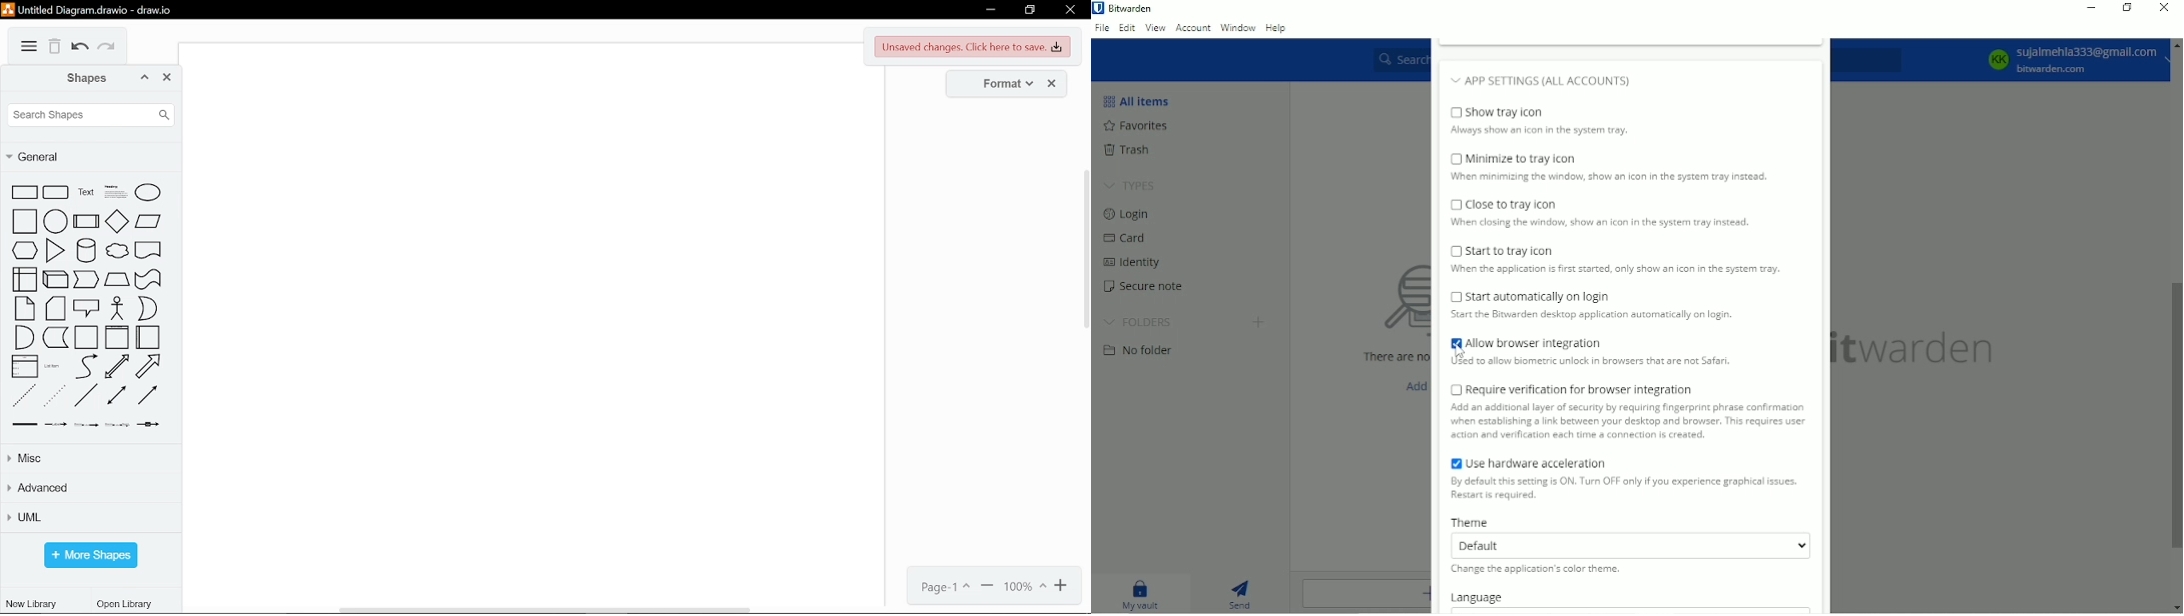  What do you see at coordinates (1129, 262) in the screenshot?
I see `Identity` at bounding box center [1129, 262].